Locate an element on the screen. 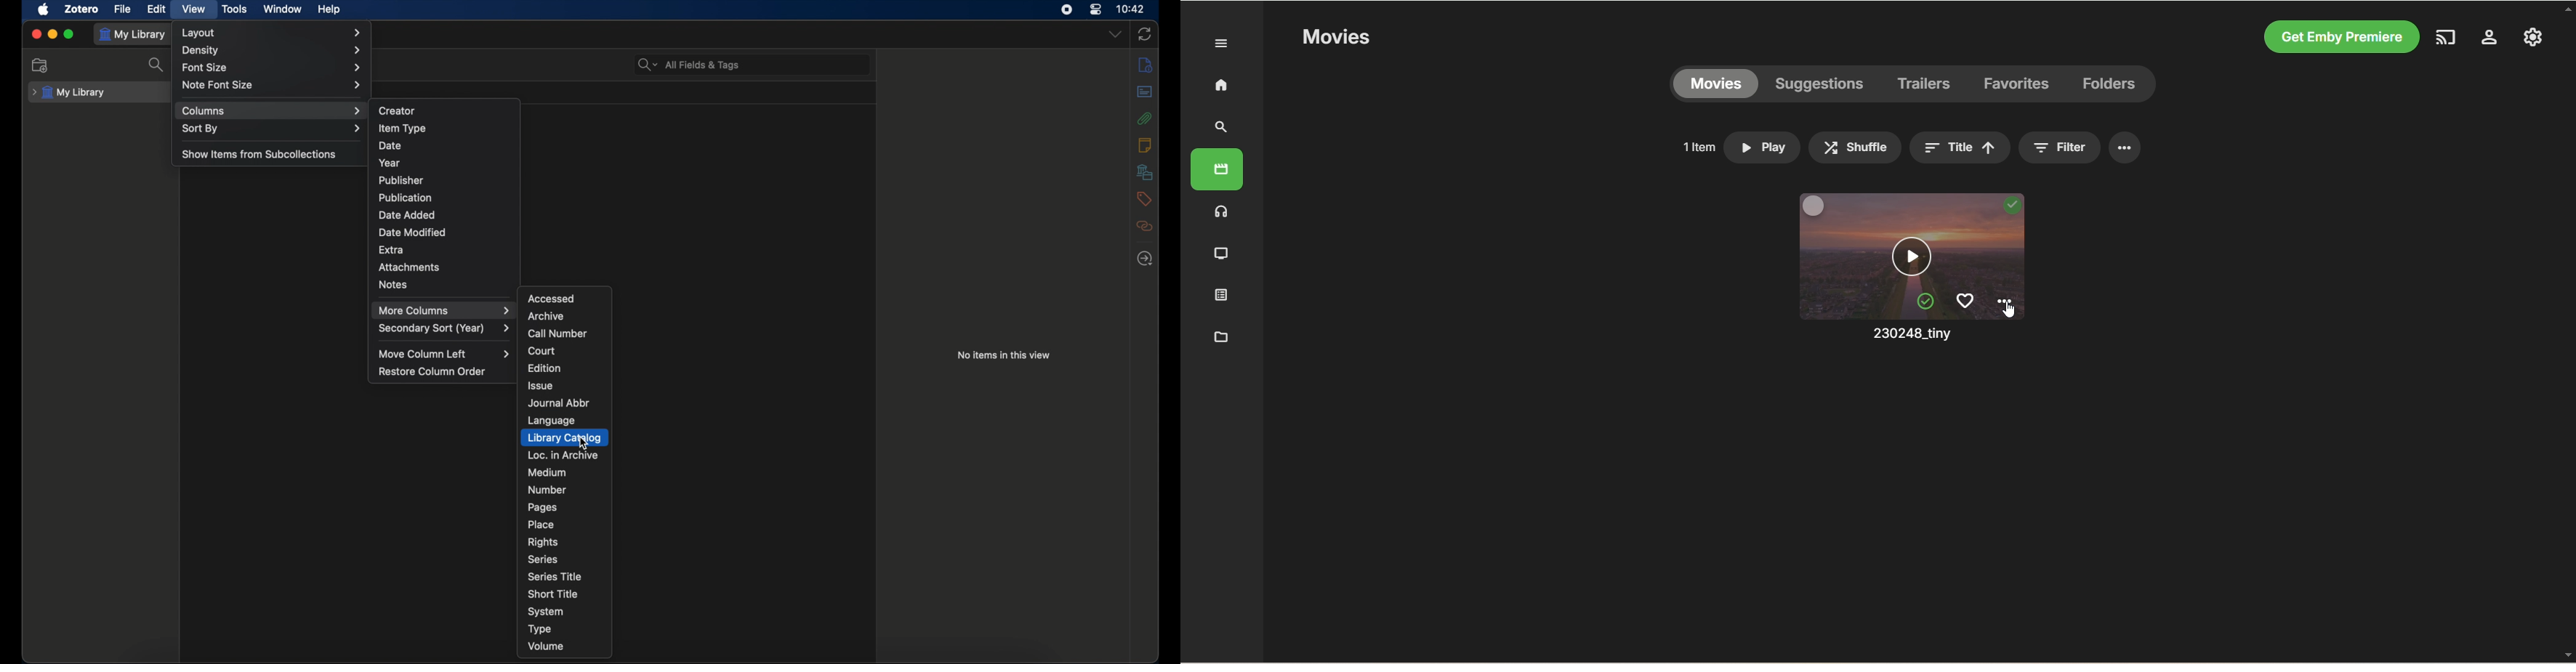 The width and height of the screenshot is (2576, 672). window is located at coordinates (282, 9).